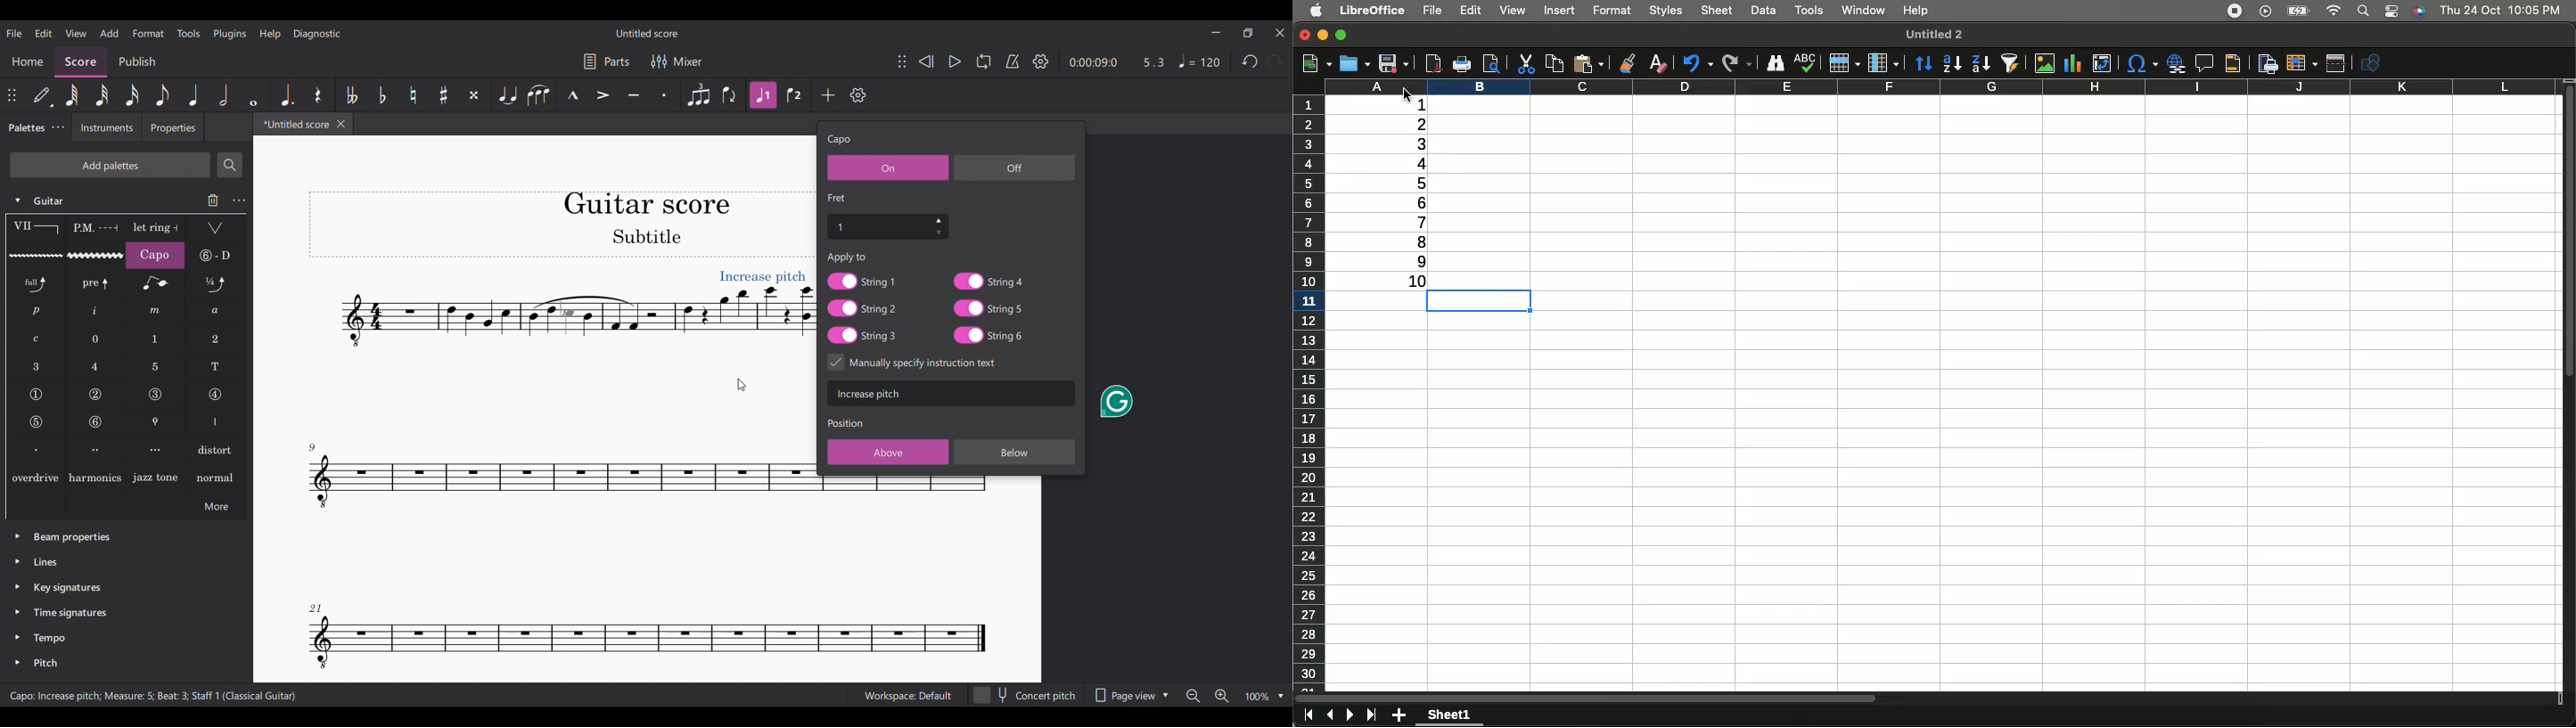 This screenshot has width=2576, height=728. Describe the element at coordinates (50, 638) in the screenshot. I see `Tempo` at that location.